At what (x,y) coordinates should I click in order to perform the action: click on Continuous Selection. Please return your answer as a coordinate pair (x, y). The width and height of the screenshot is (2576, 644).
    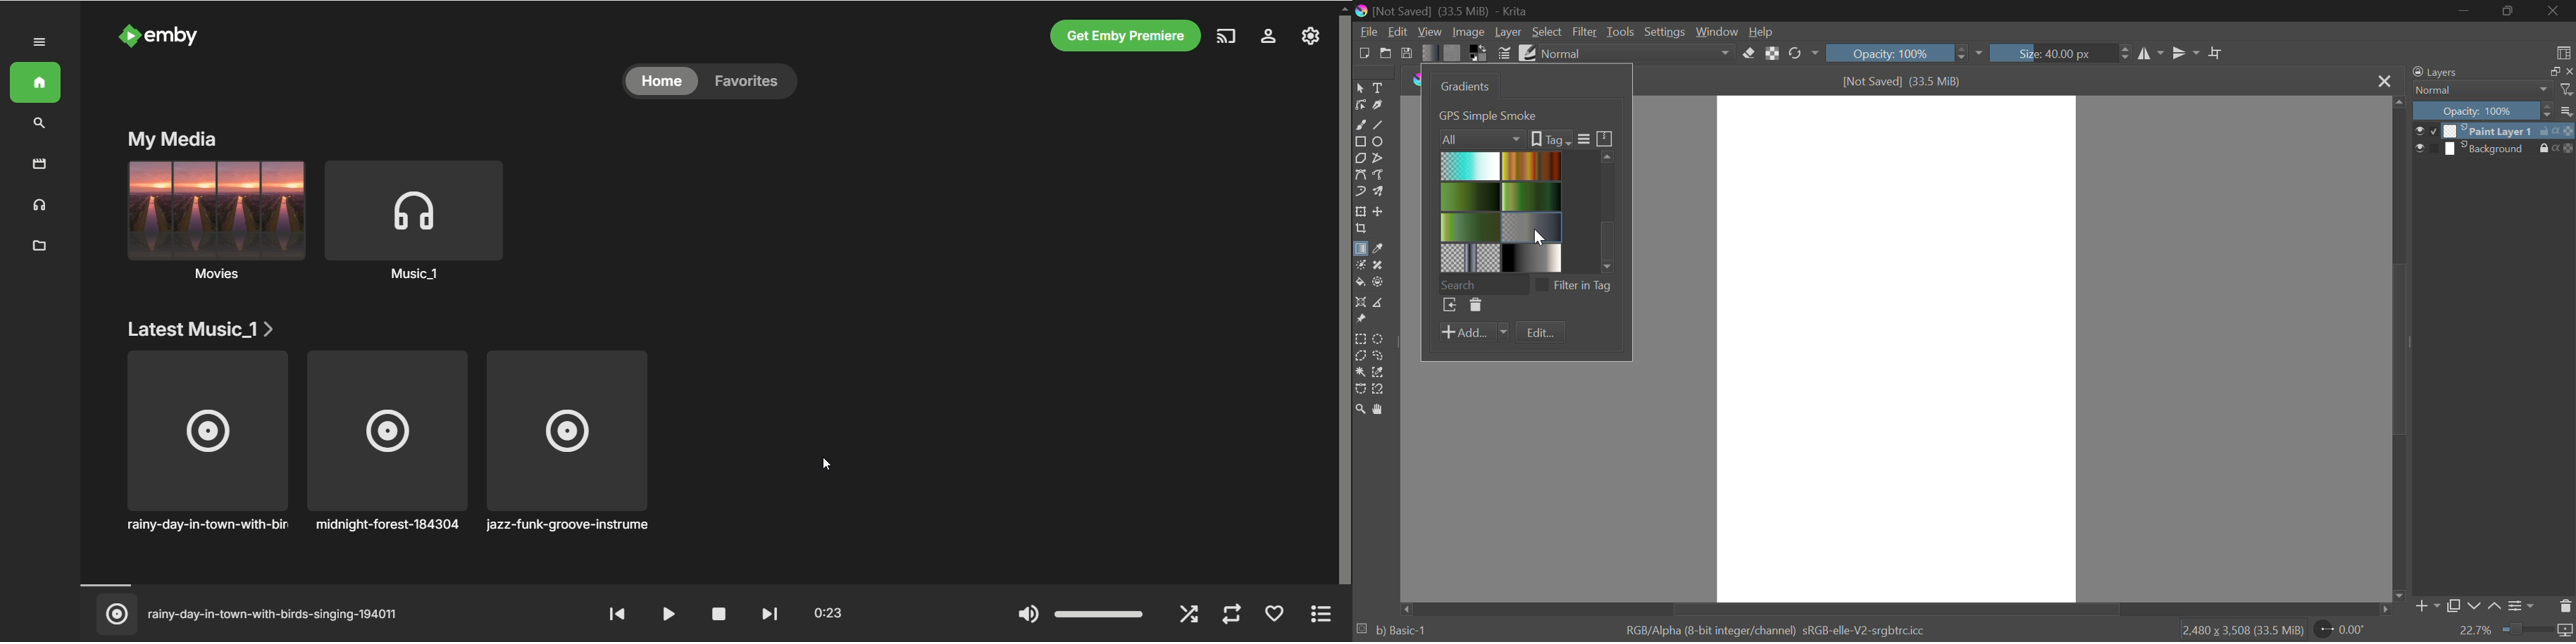
    Looking at the image, I should click on (1360, 371).